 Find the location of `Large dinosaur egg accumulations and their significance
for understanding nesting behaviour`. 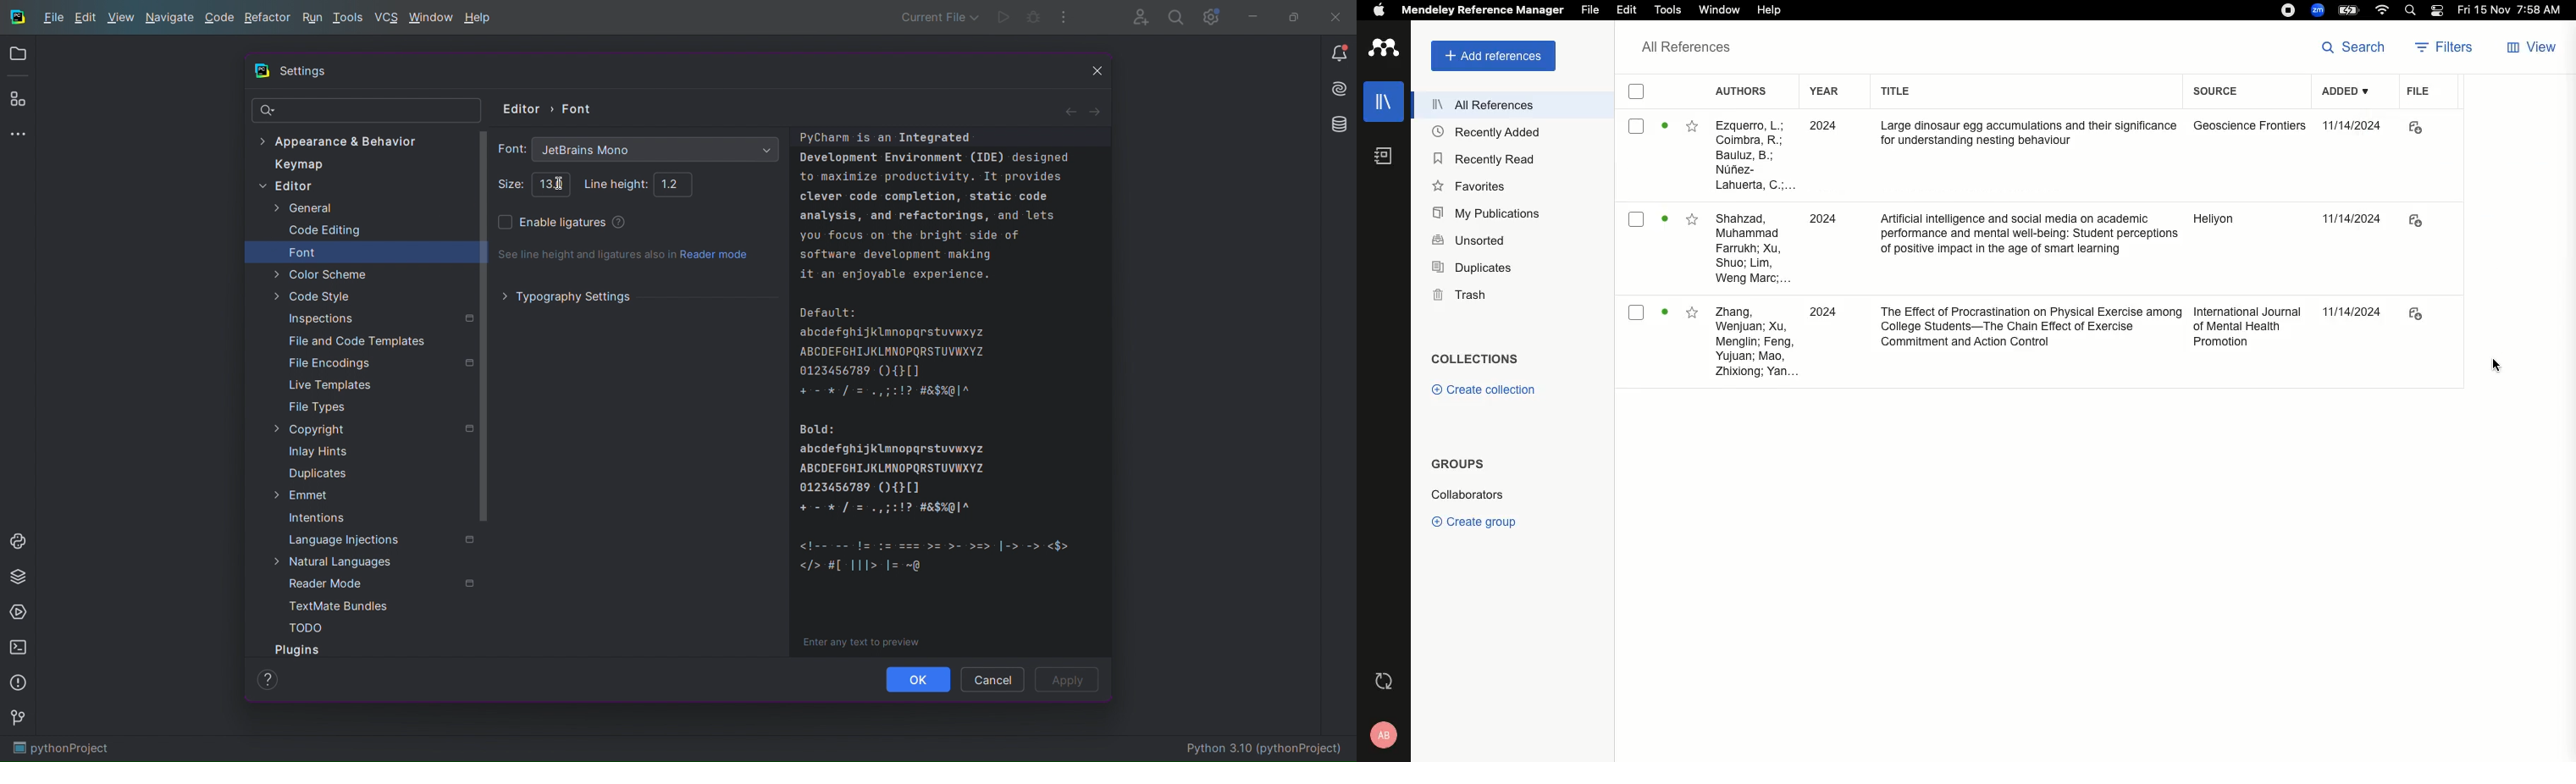

Large dinosaur egg accumulations and their significance
for understanding nesting behaviour is located at coordinates (2028, 134).